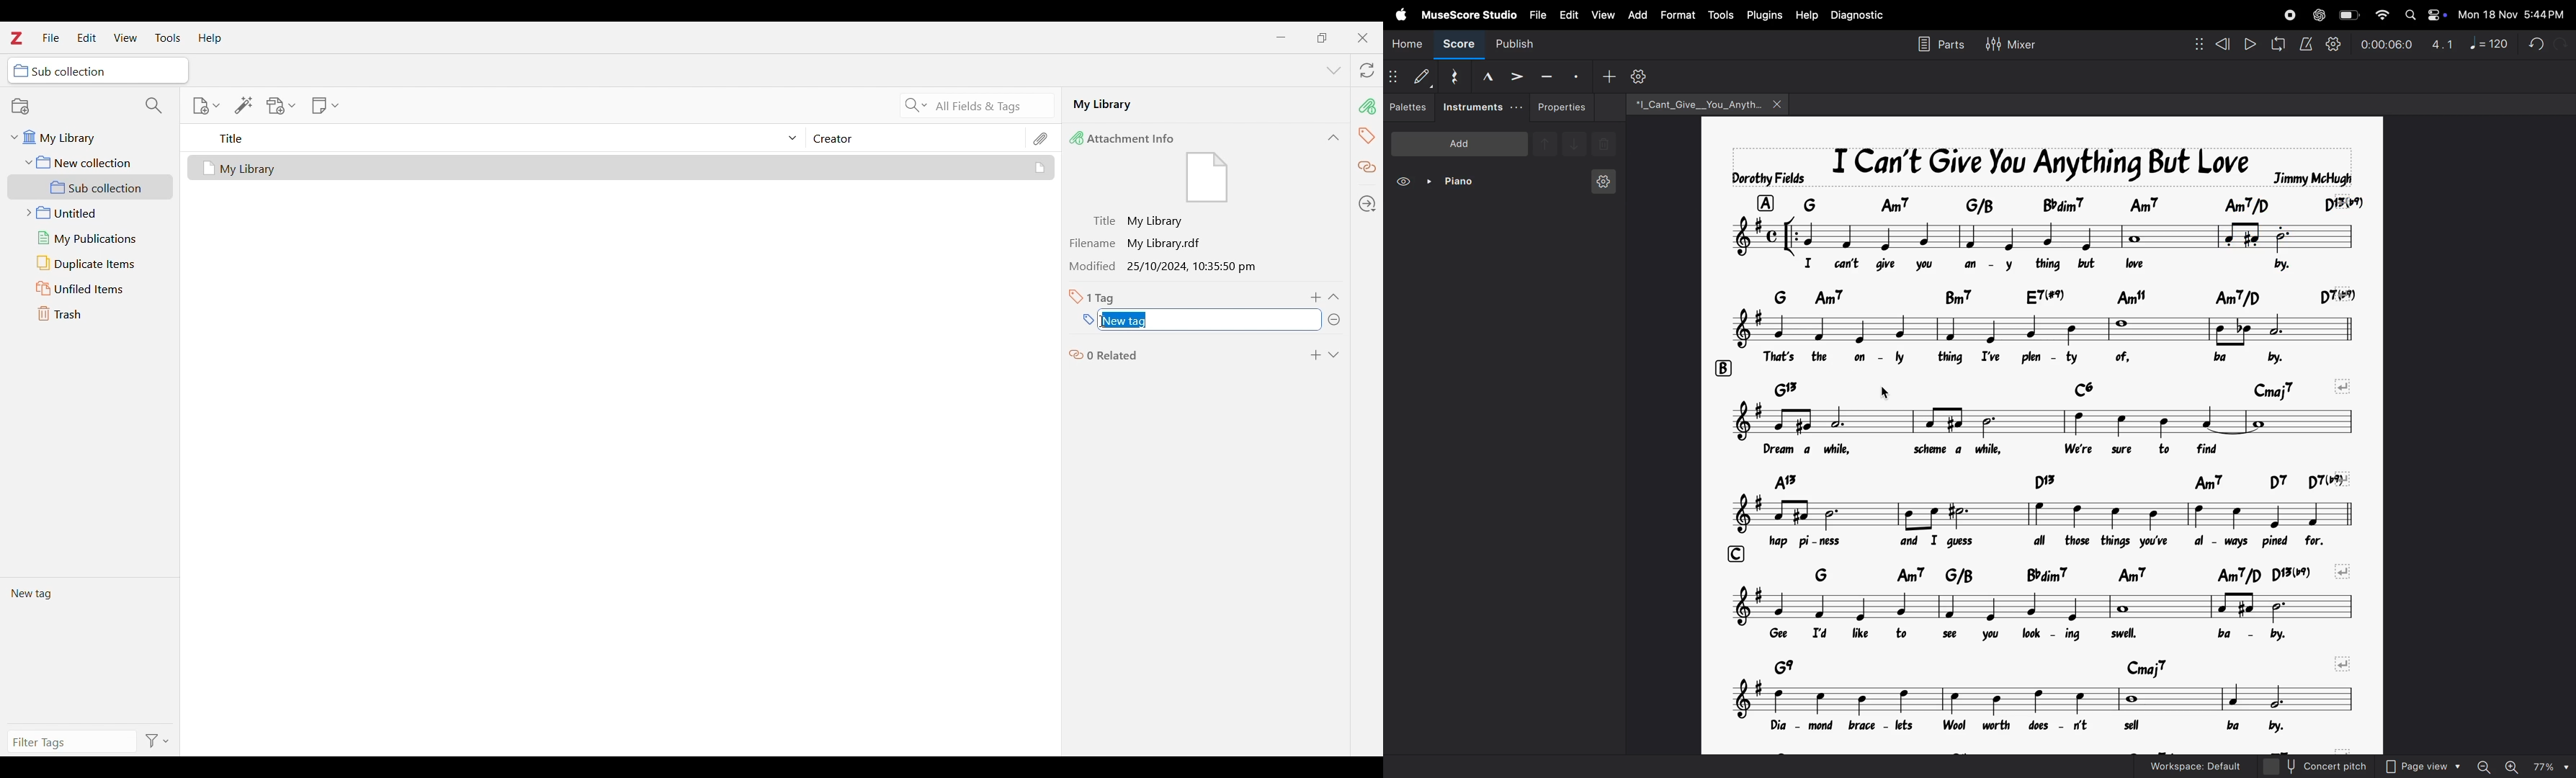 The height and width of the screenshot is (784, 2576). What do you see at coordinates (2251, 44) in the screenshot?
I see `play` at bounding box center [2251, 44].